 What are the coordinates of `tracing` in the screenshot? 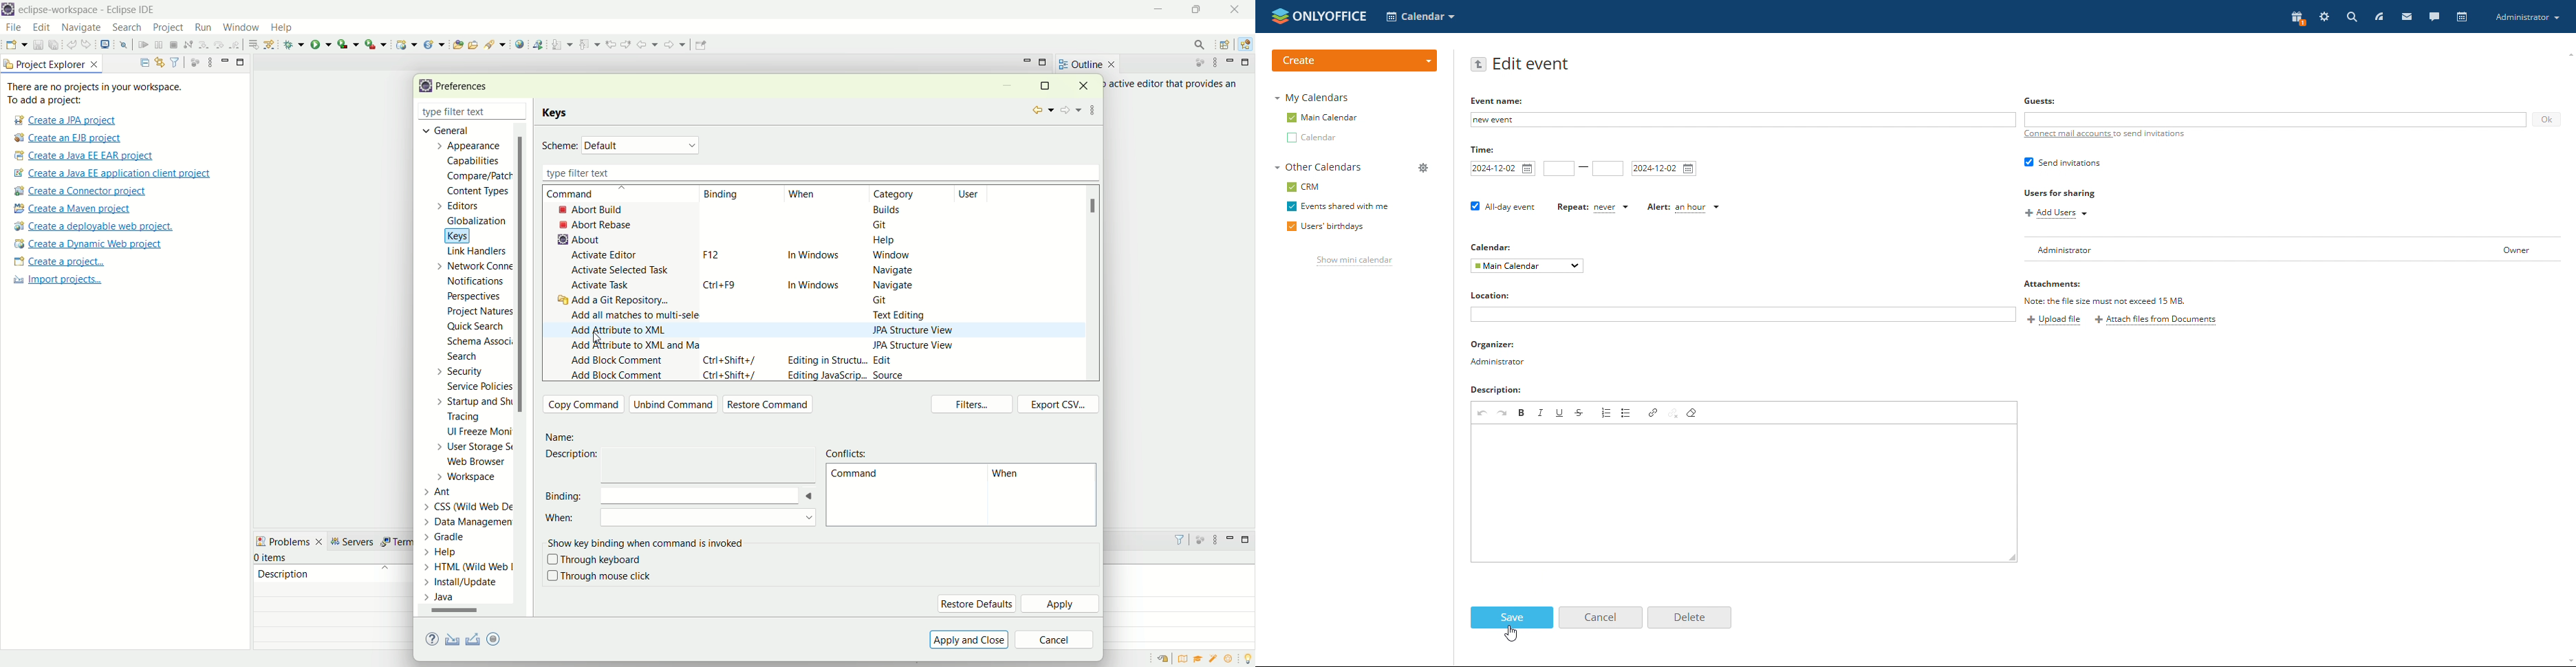 It's located at (473, 418).